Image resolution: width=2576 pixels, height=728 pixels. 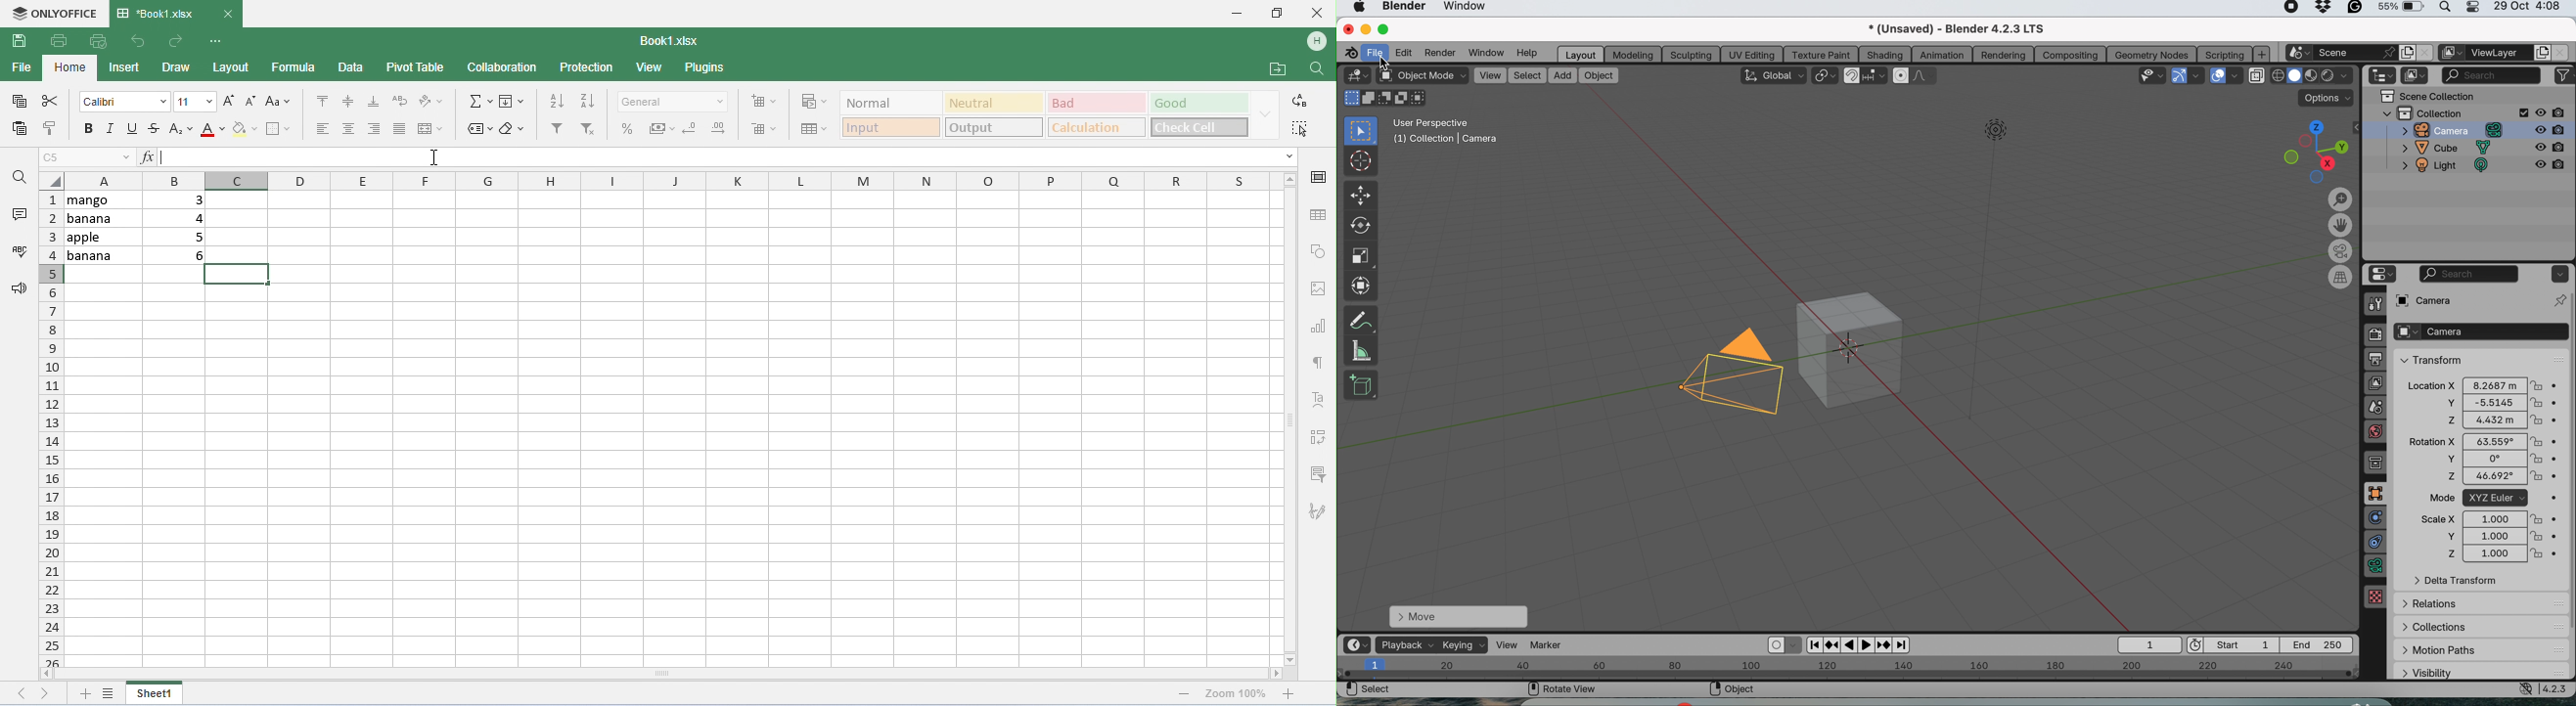 What do you see at coordinates (1321, 290) in the screenshot?
I see `image settings` at bounding box center [1321, 290].